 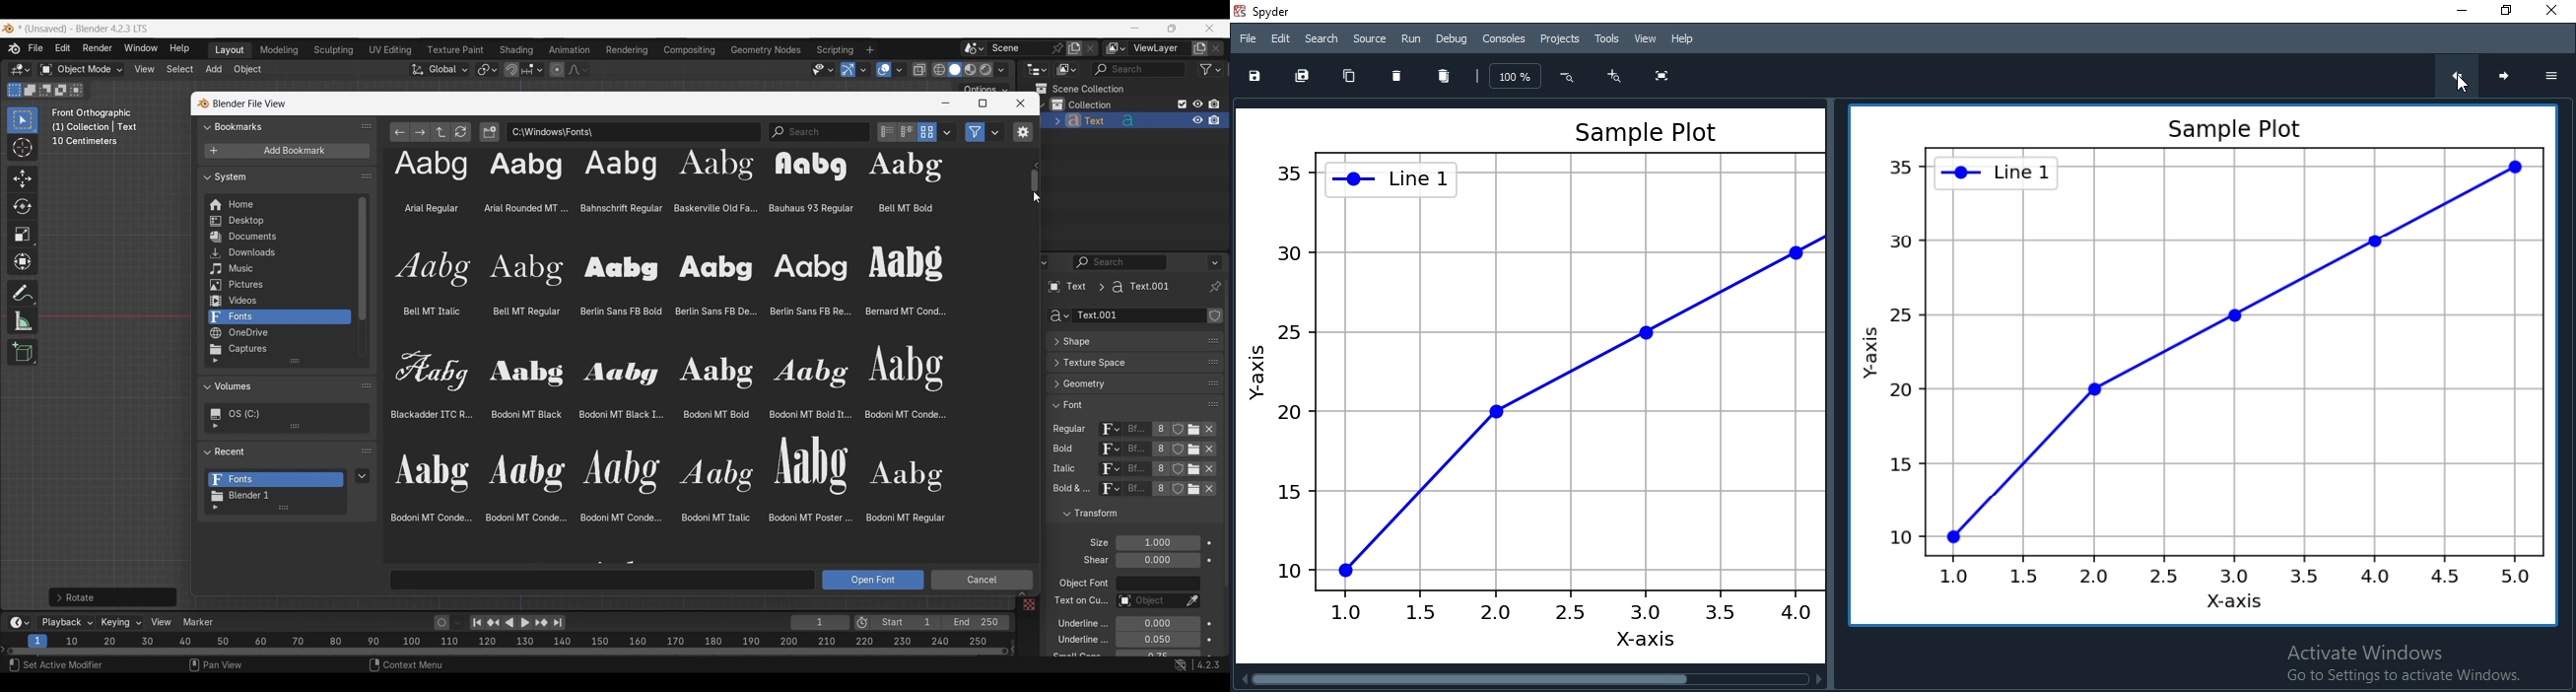 I want to click on Editor type, so click(x=1036, y=262).